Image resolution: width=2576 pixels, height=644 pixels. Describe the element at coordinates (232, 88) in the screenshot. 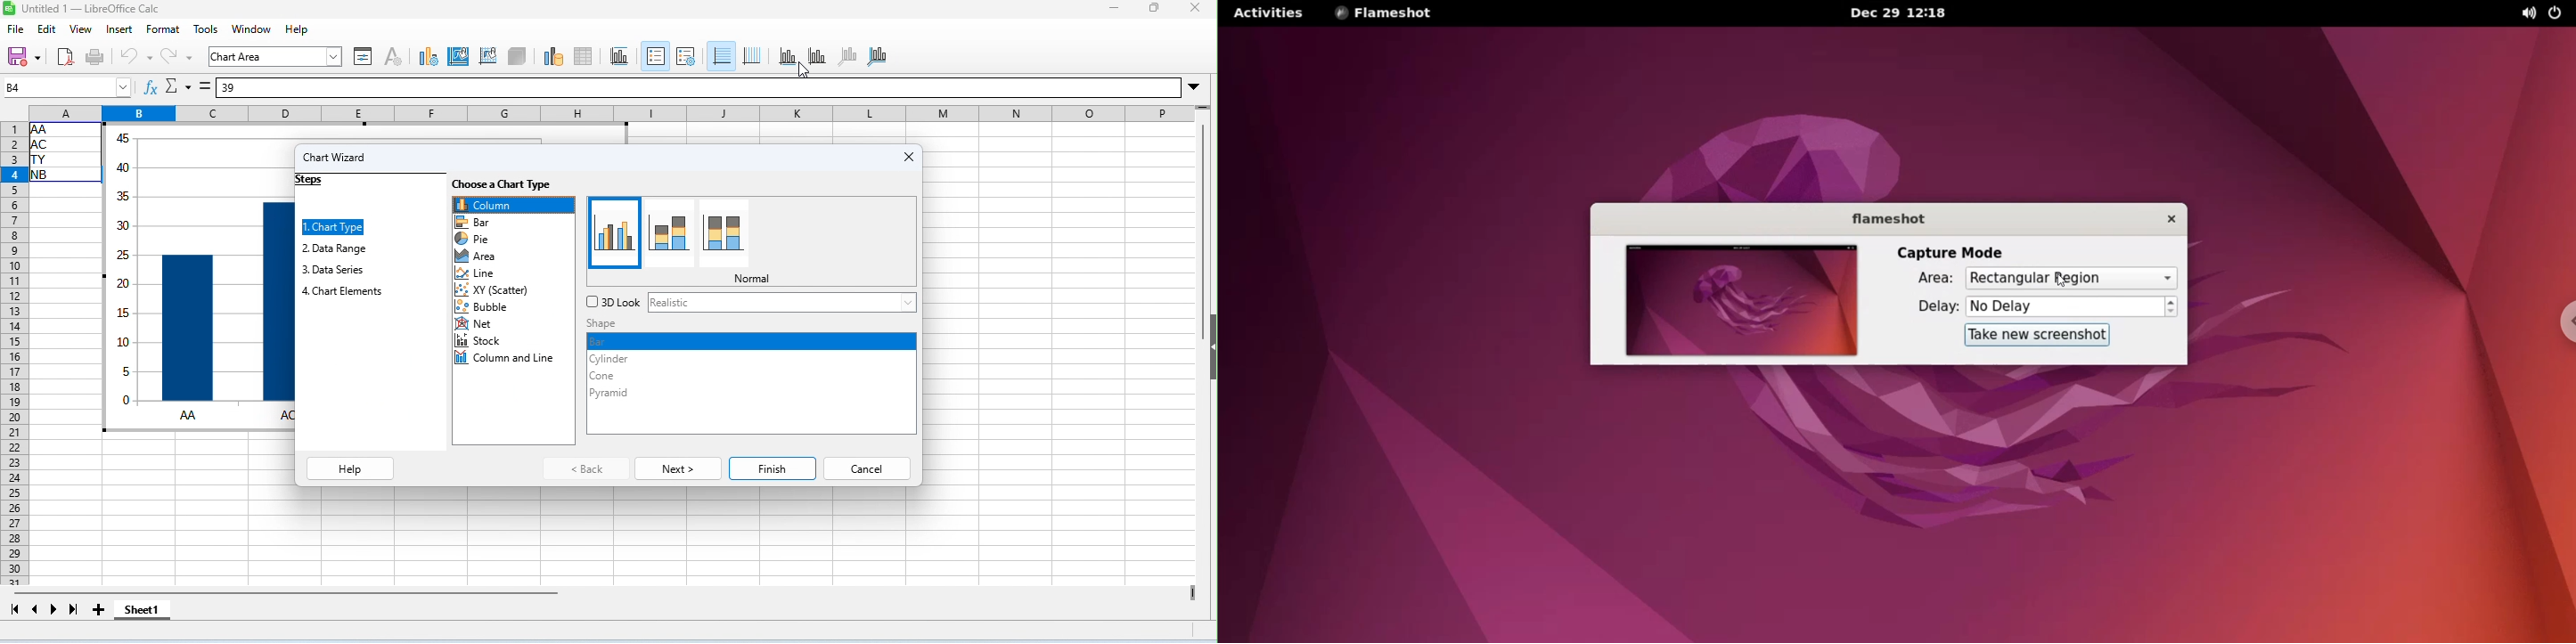

I see `39` at that location.